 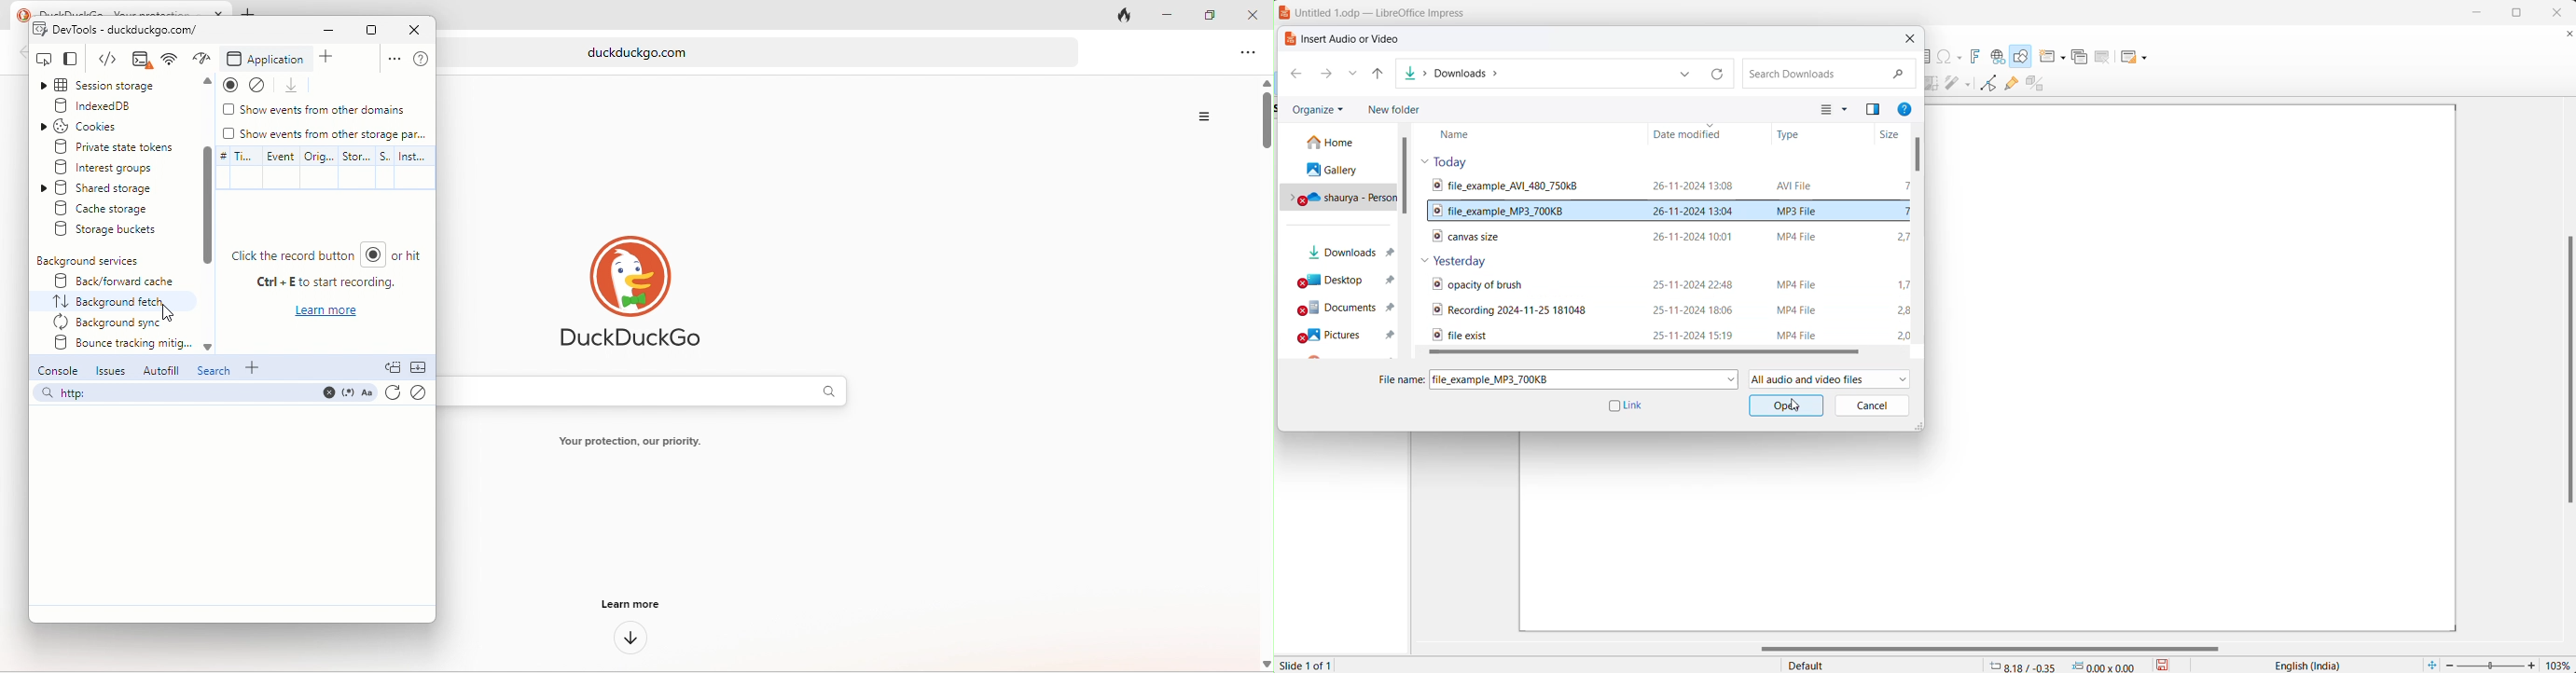 What do you see at coordinates (653, 391) in the screenshot?
I see `search bar` at bounding box center [653, 391].